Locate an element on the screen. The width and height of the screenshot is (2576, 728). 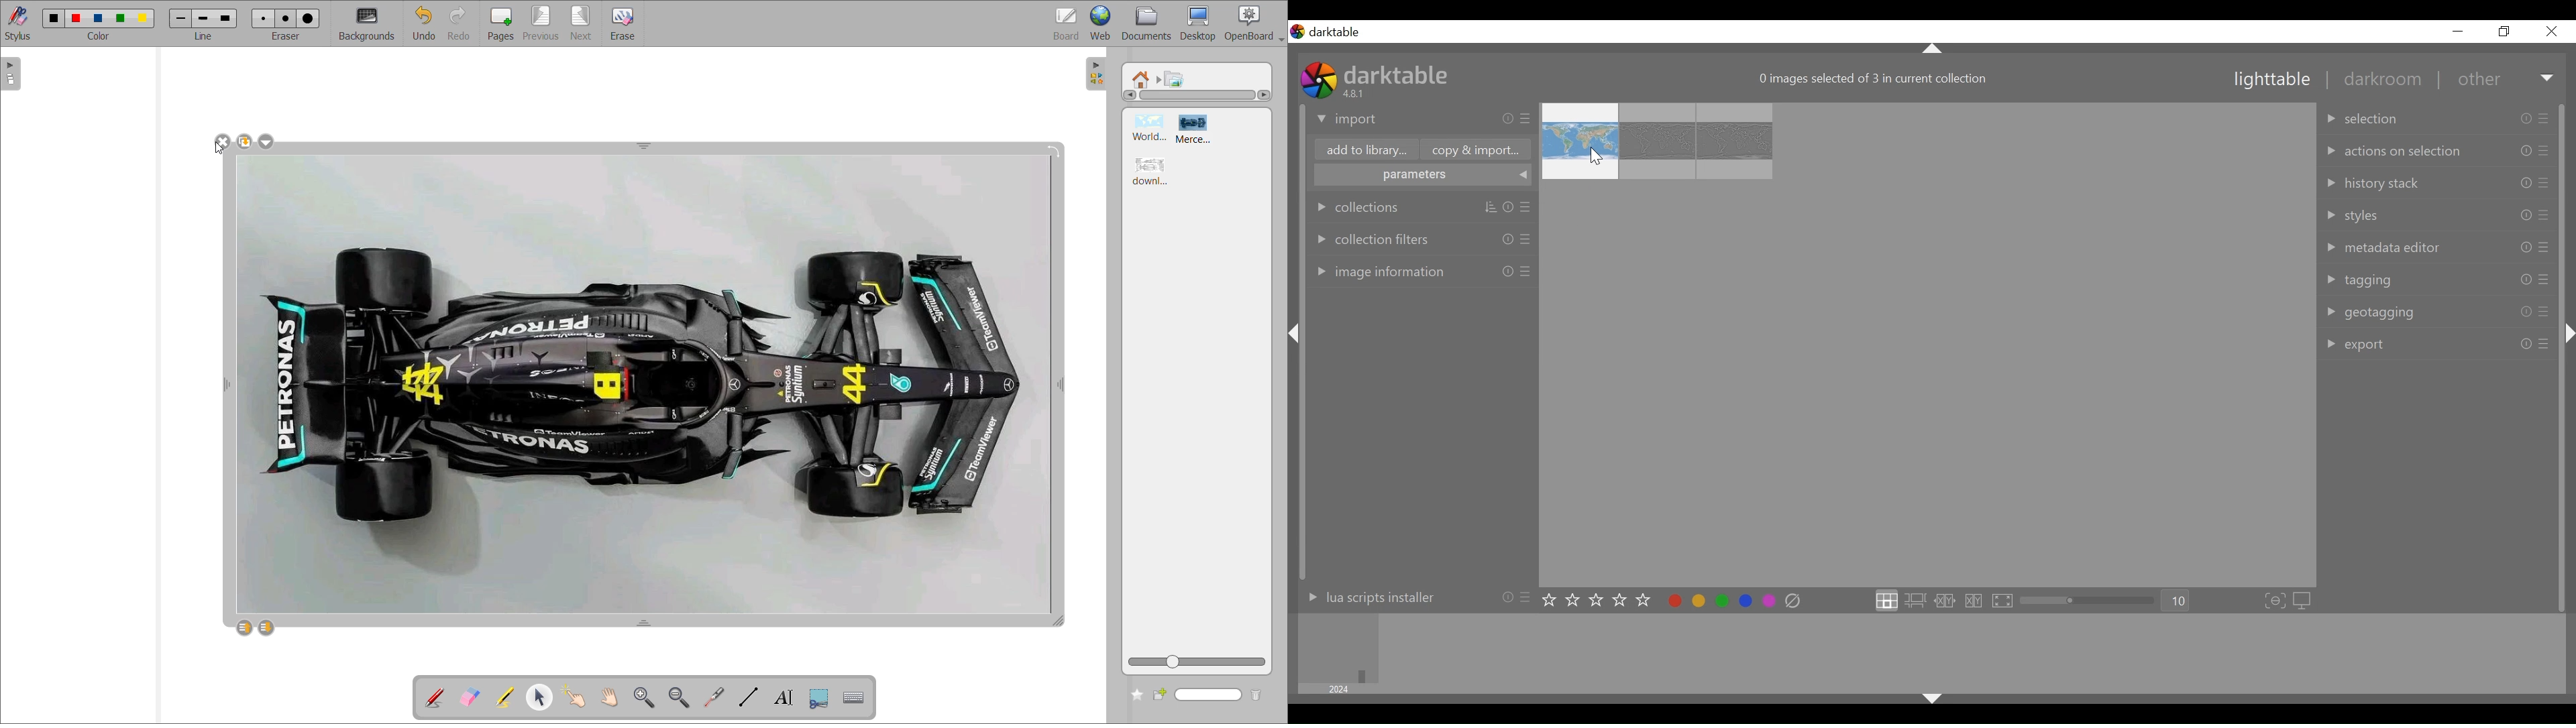
set display profile is located at coordinates (2304, 599).